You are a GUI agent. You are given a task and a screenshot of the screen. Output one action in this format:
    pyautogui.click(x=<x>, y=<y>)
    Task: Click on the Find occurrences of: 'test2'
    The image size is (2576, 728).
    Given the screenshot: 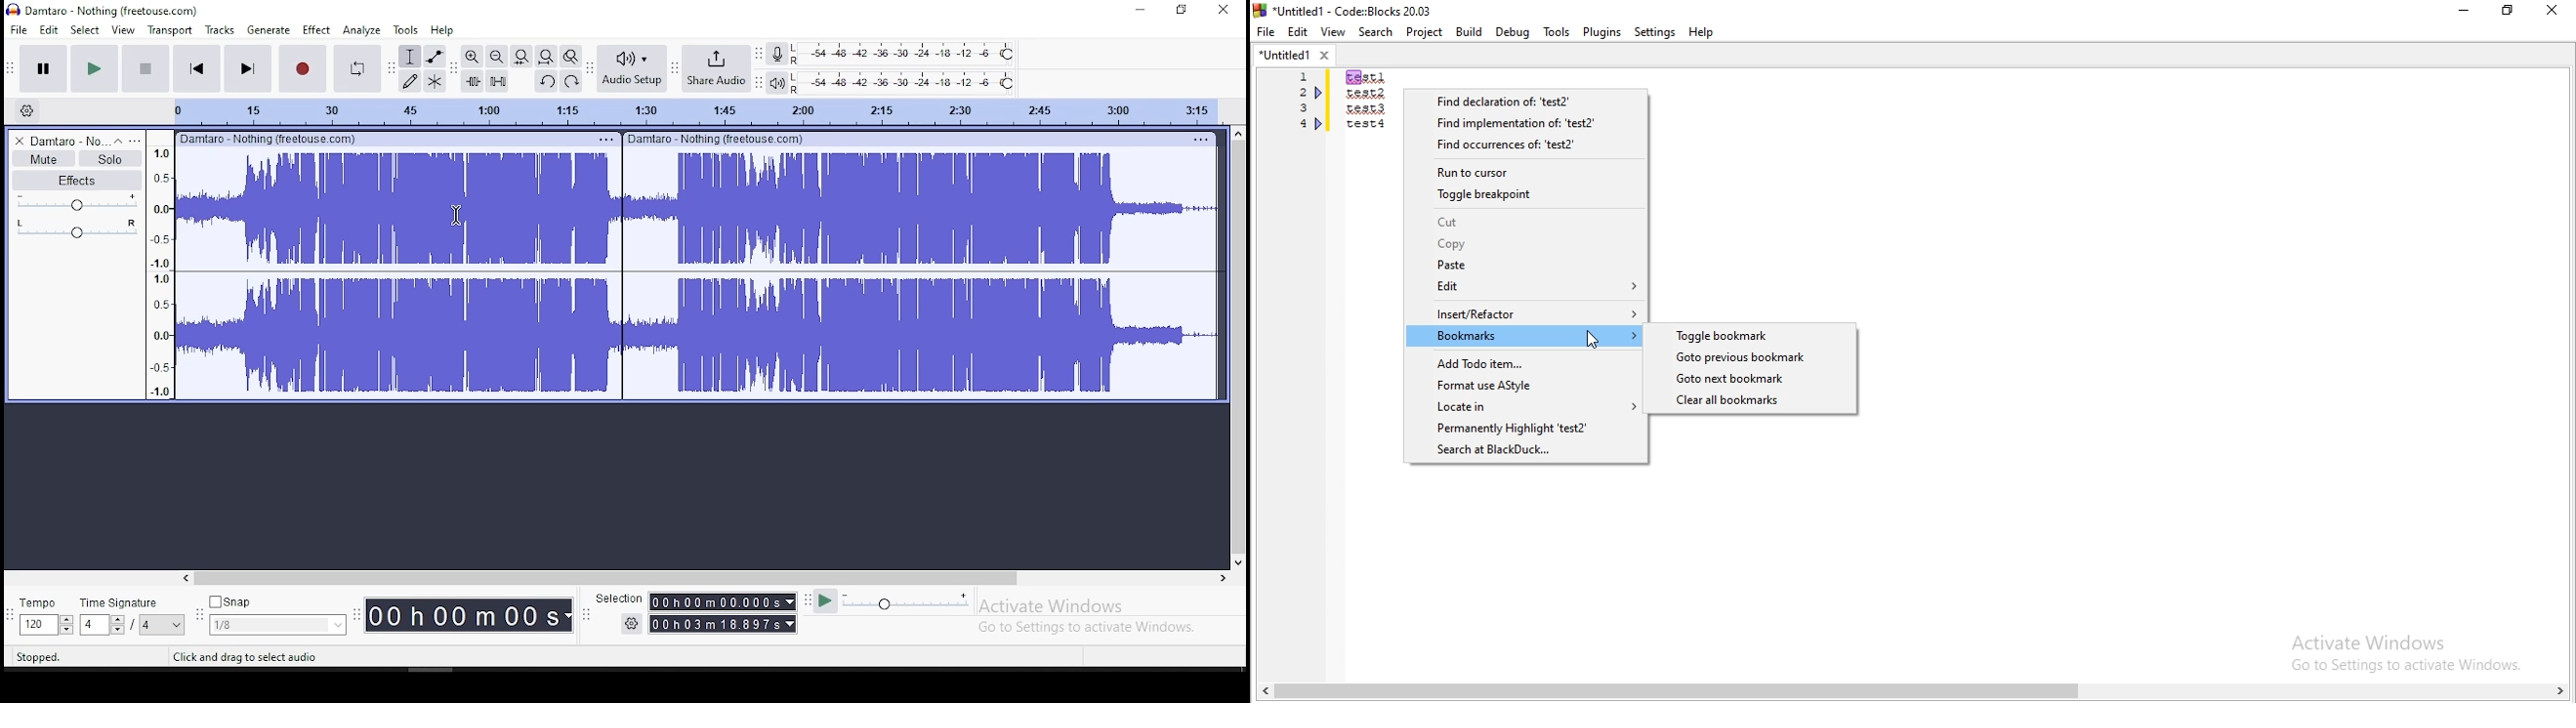 What is the action you would take?
    pyautogui.click(x=1528, y=147)
    